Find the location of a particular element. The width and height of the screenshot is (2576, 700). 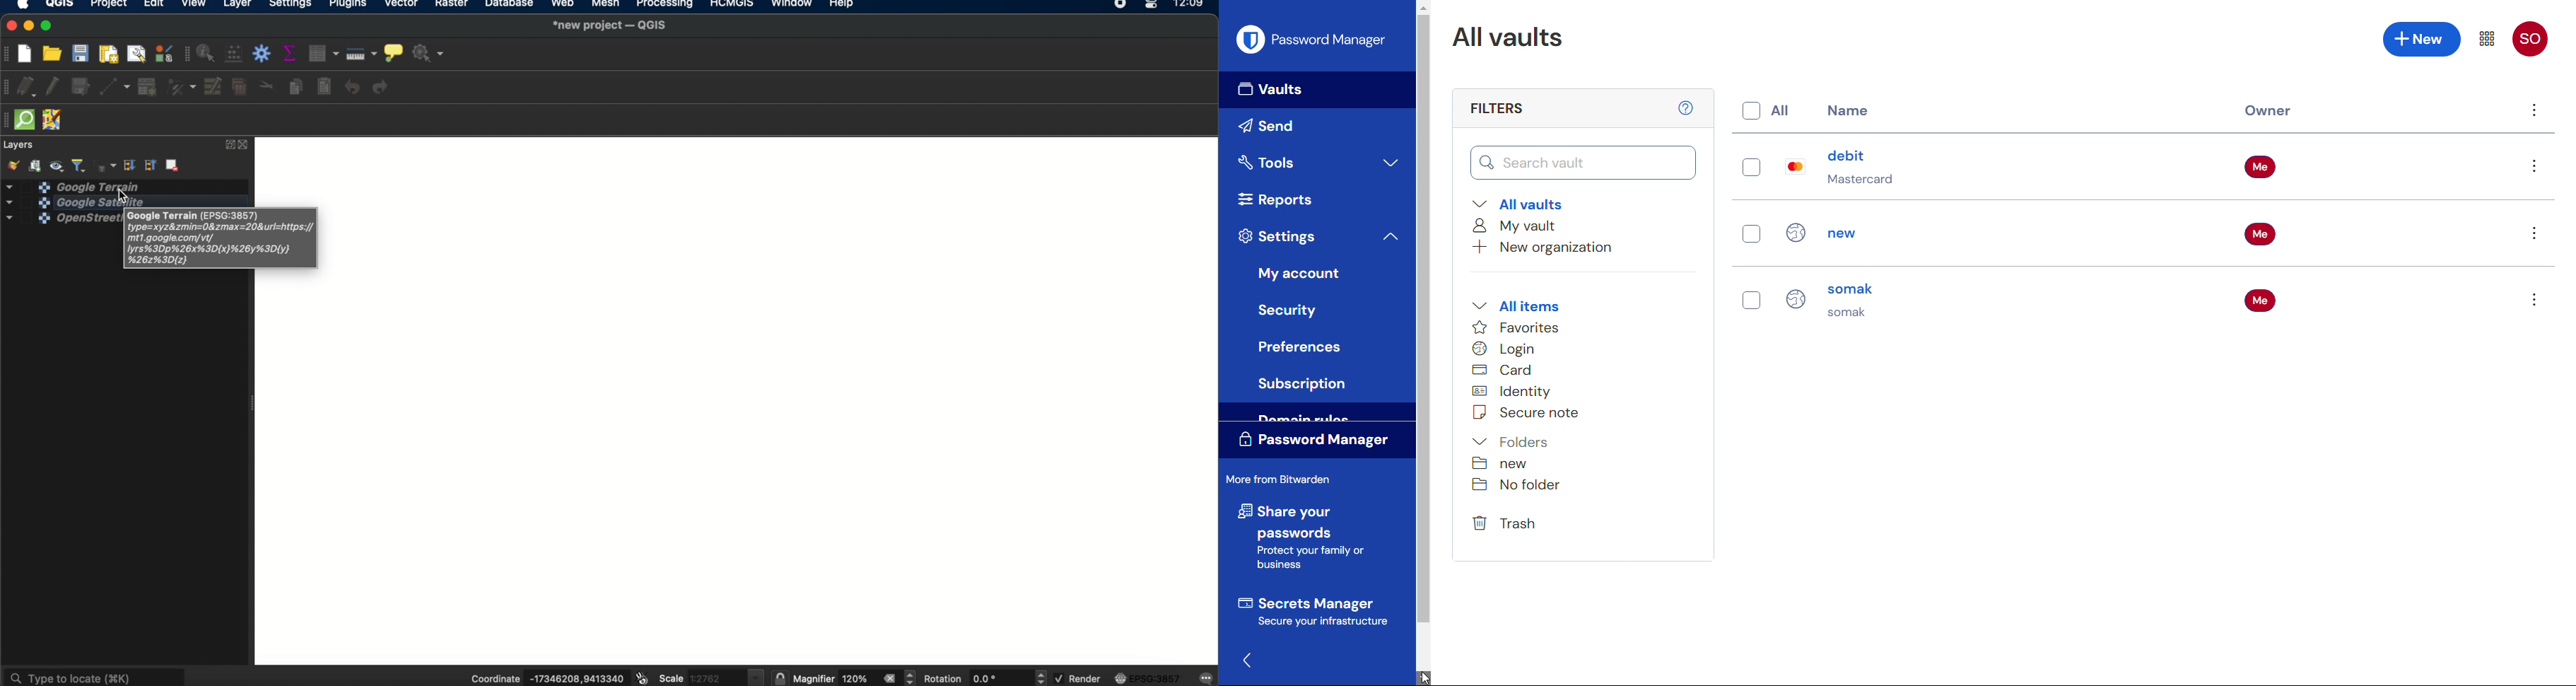

no action selected is located at coordinates (428, 54).